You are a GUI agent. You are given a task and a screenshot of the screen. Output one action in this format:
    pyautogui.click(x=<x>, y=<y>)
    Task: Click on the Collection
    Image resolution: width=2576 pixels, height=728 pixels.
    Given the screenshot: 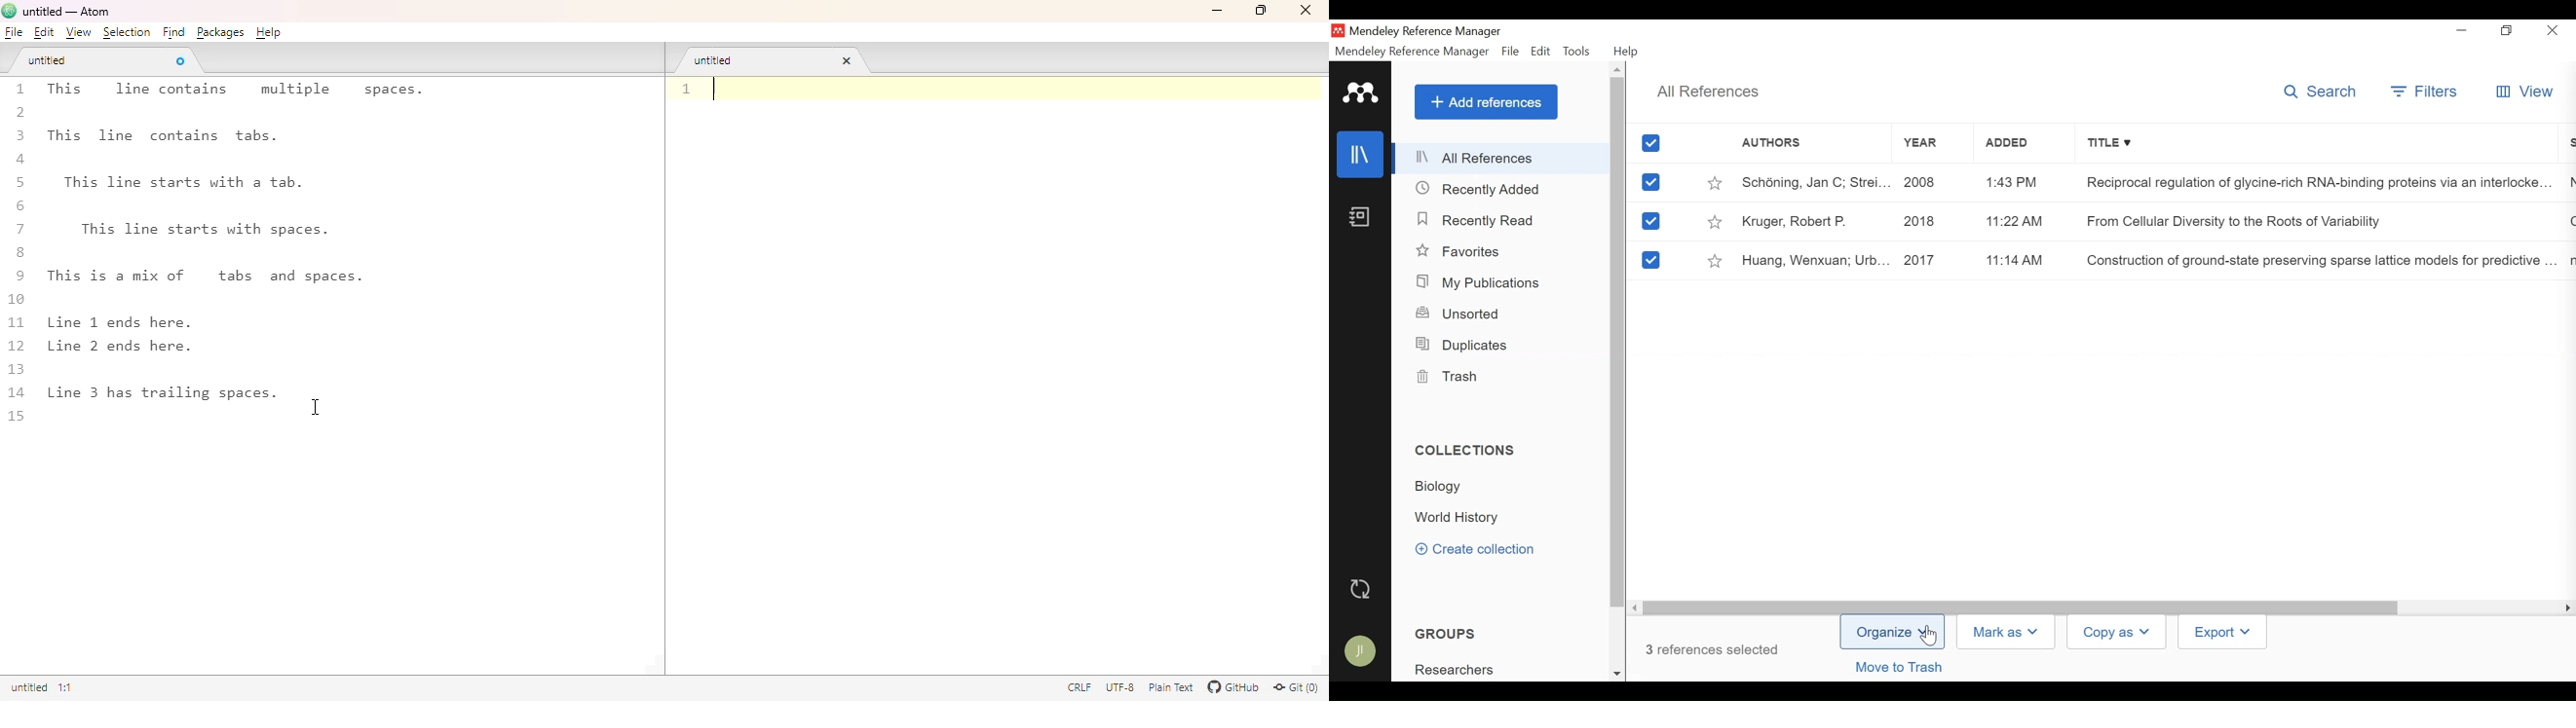 What is the action you would take?
    pyautogui.click(x=1483, y=669)
    